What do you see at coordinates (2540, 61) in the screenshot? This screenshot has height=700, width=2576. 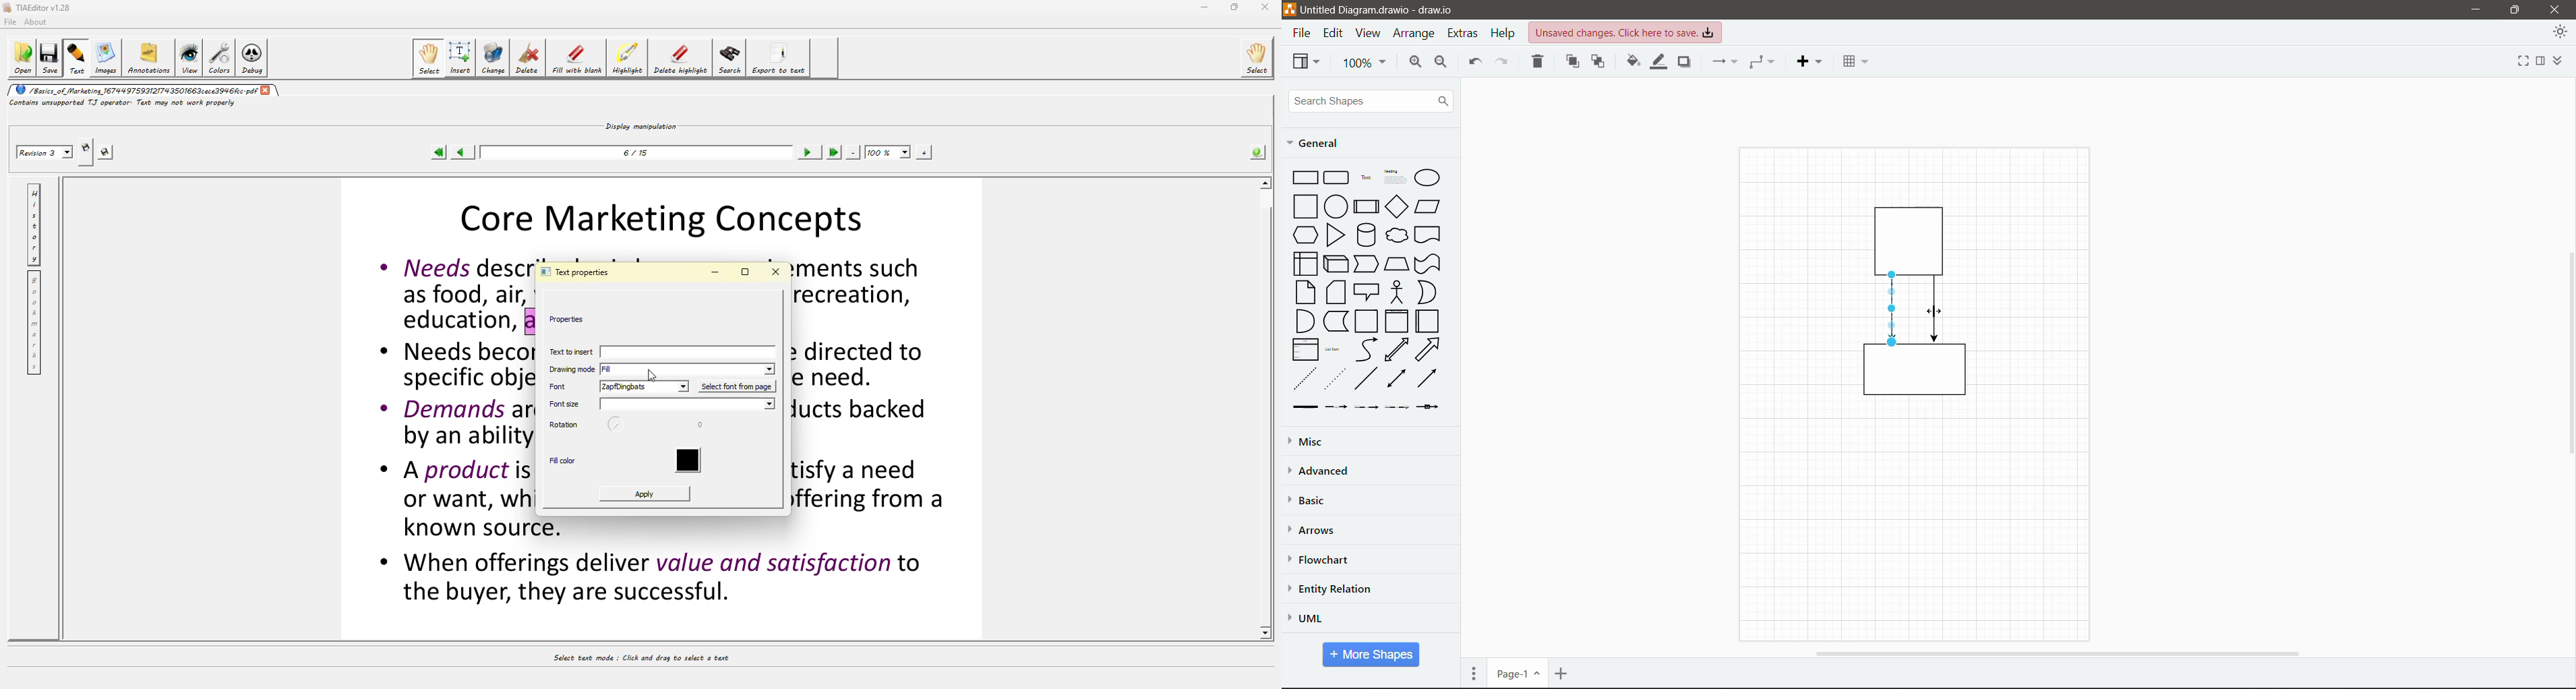 I see `Format` at bounding box center [2540, 61].